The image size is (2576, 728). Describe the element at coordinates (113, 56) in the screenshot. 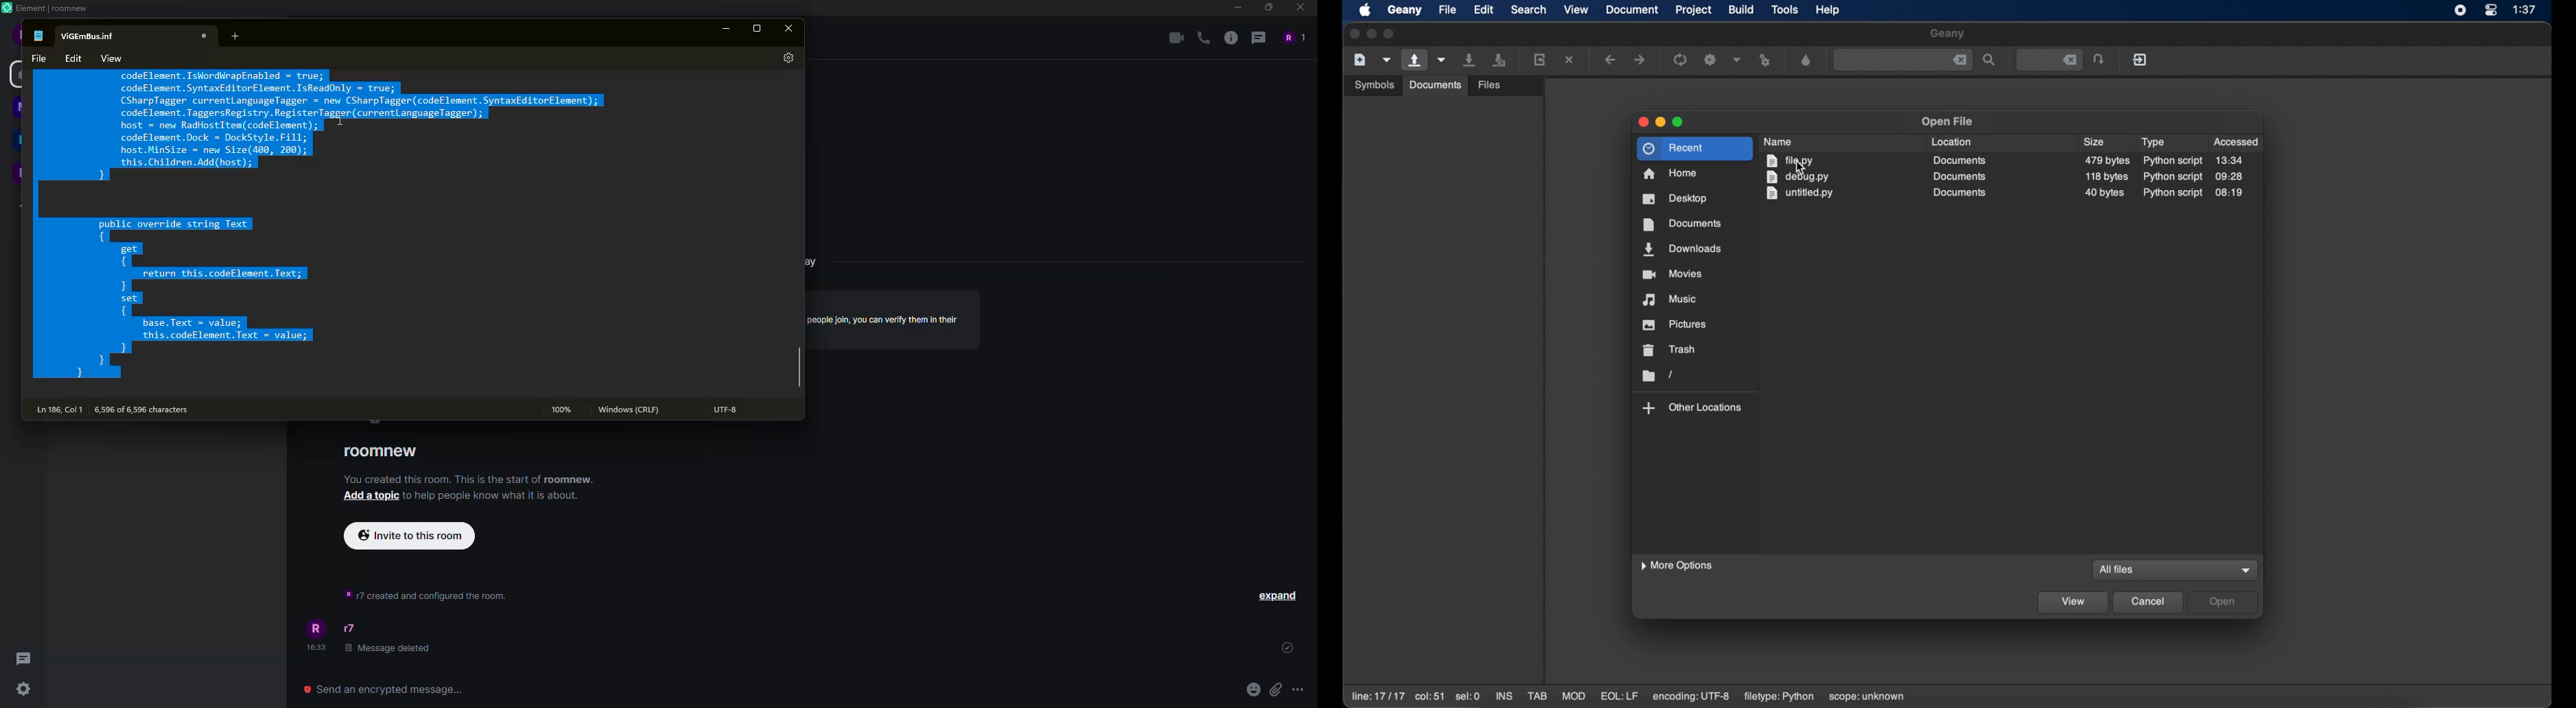

I see `view` at that location.